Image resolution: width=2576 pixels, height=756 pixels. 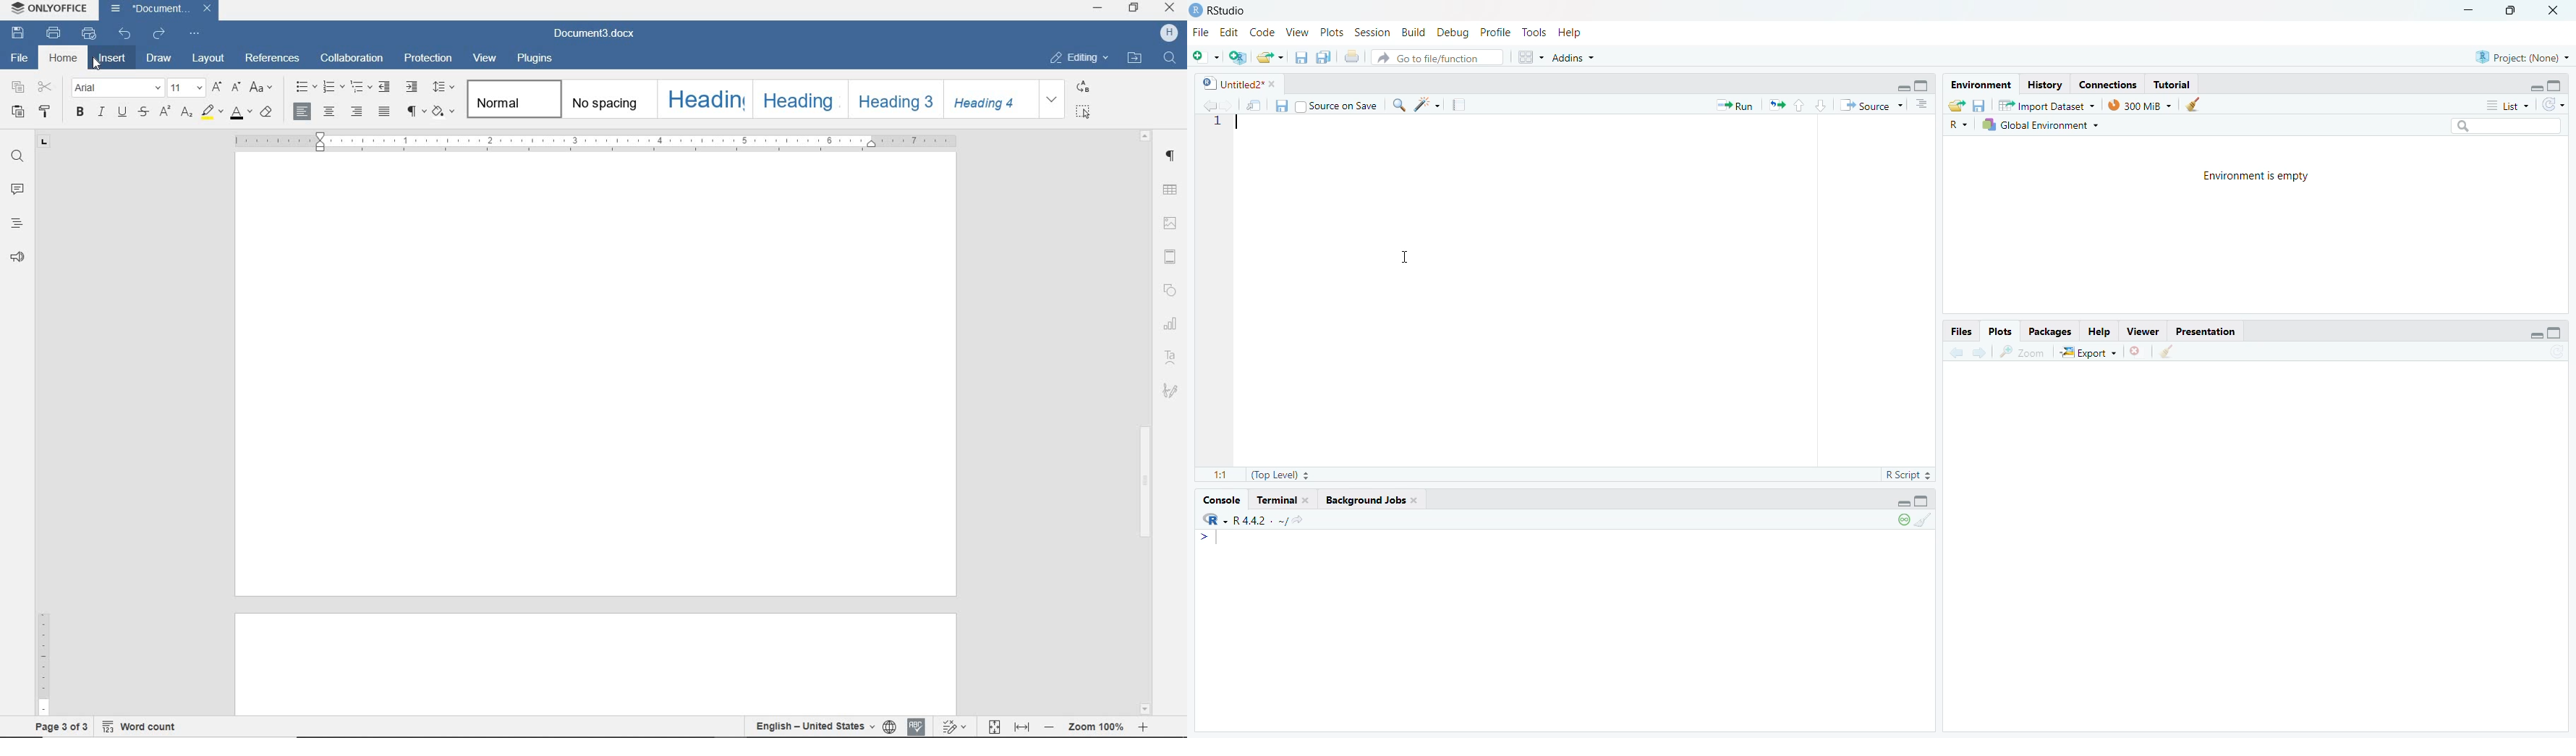 I want to click on close, so click(x=2549, y=12).